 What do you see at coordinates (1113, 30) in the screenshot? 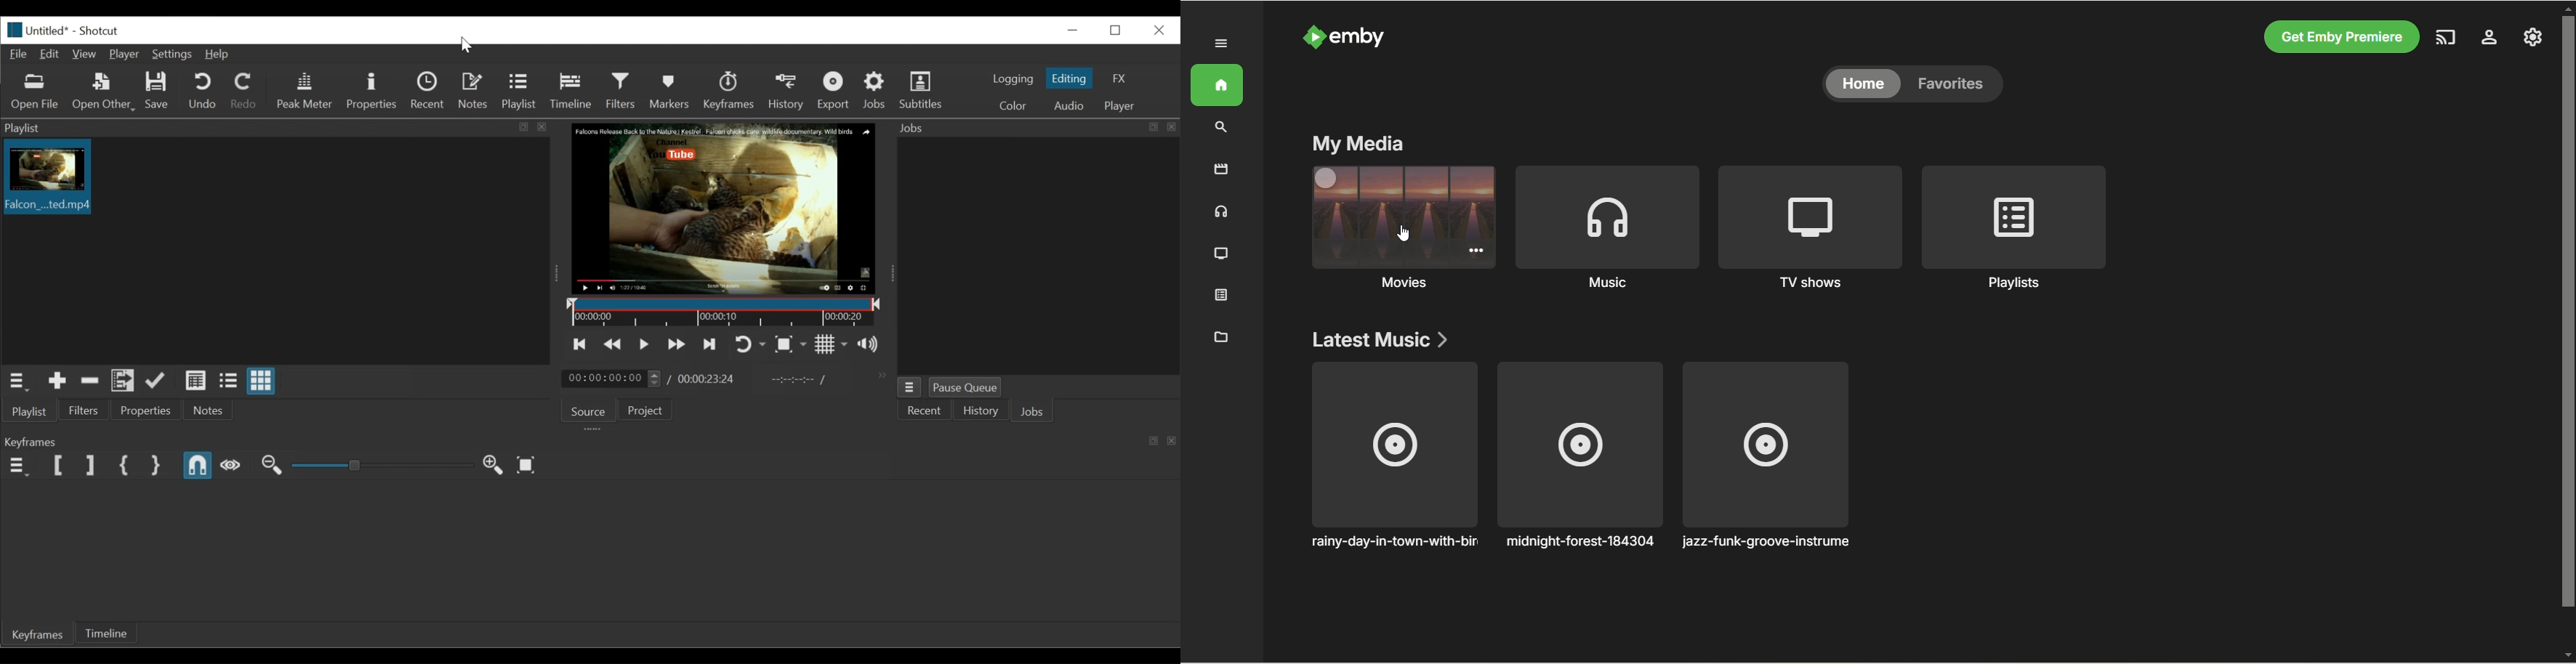
I see `Restore` at bounding box center [1113, 30].